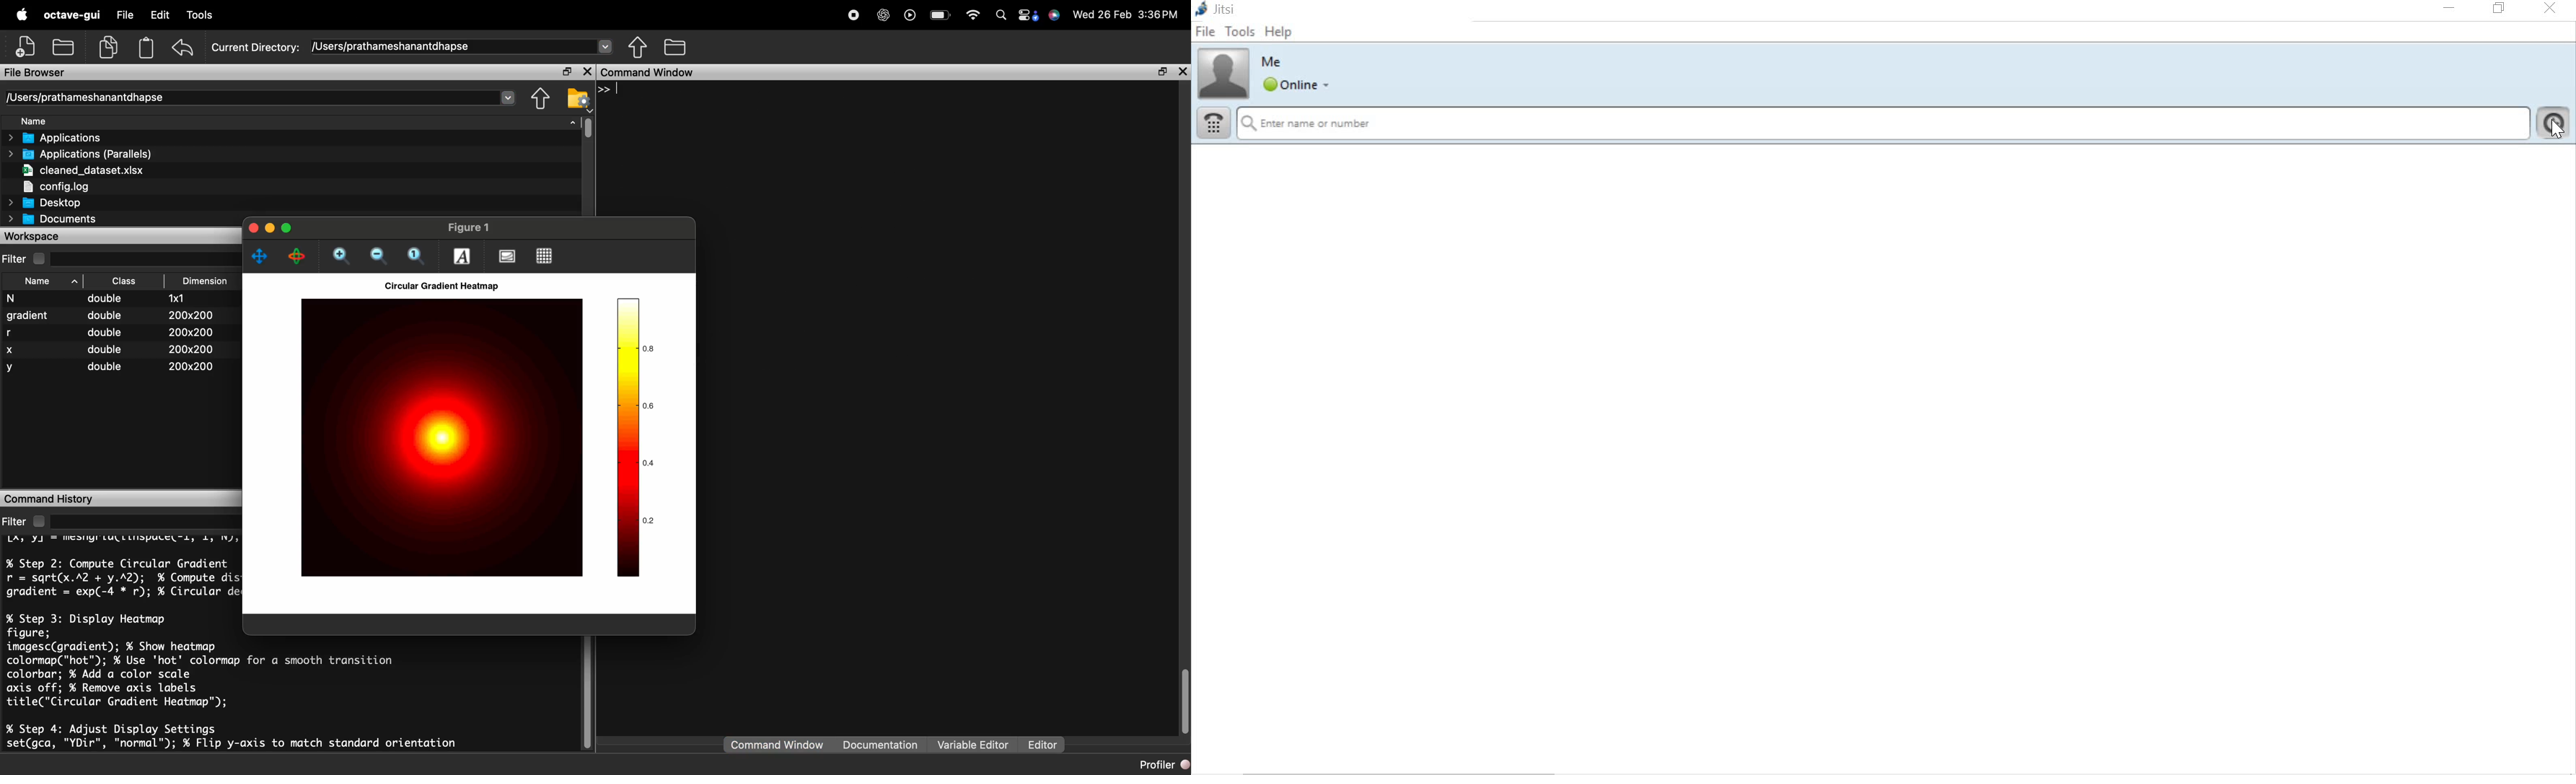  What do you see at coordinates (105, 366) in the screenshot?
I see `double` at bounding box center [105, 366].